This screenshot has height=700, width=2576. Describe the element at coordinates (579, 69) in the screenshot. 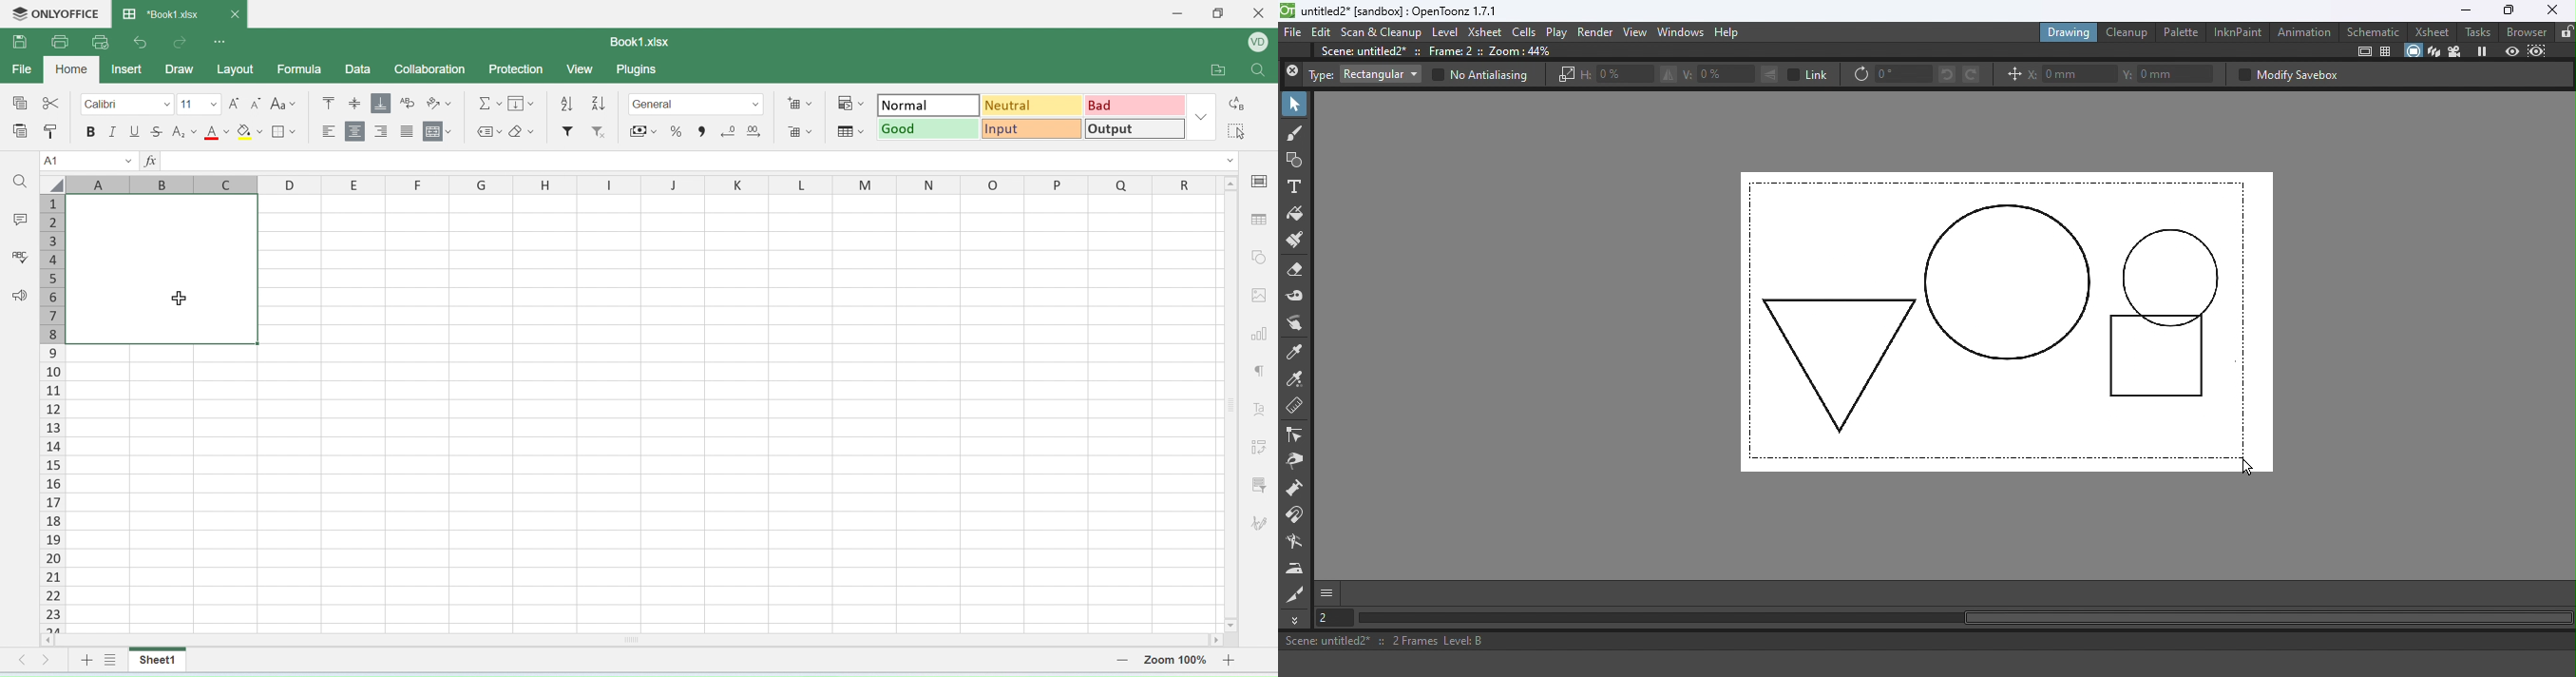

I see `view` at that location.